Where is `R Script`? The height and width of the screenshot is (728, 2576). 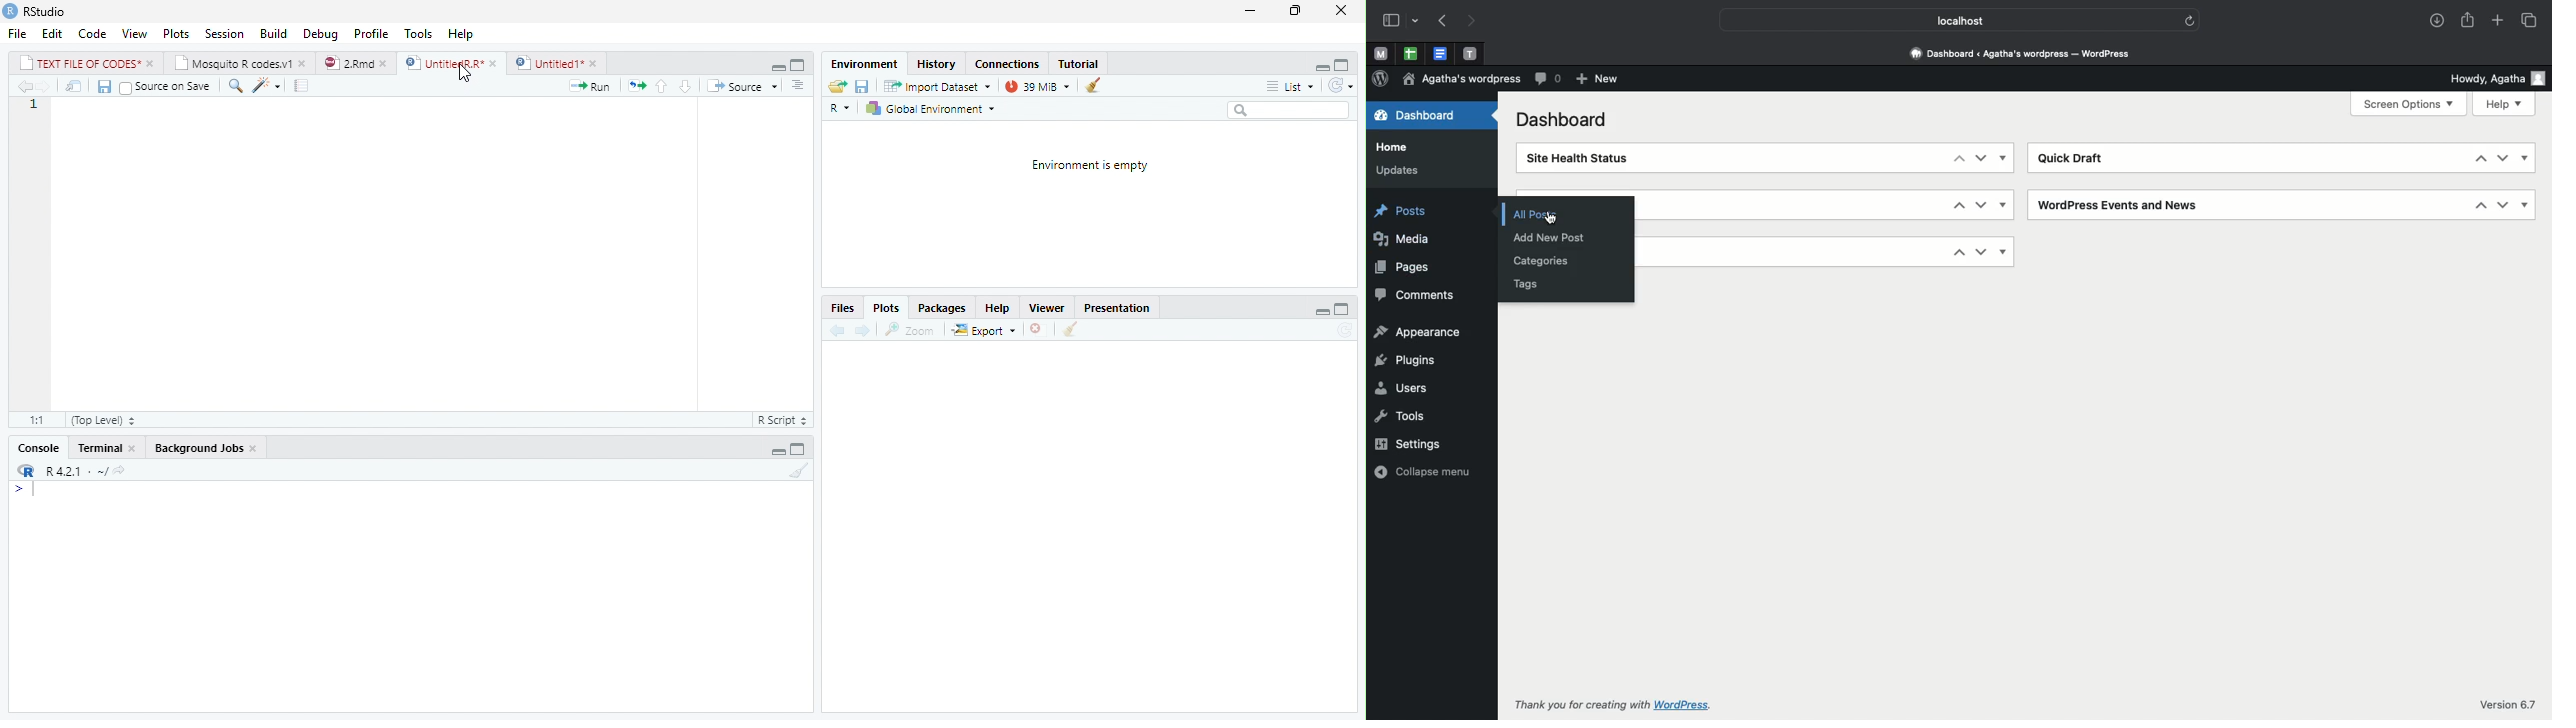
R Script is located at coordinates (783, 418).